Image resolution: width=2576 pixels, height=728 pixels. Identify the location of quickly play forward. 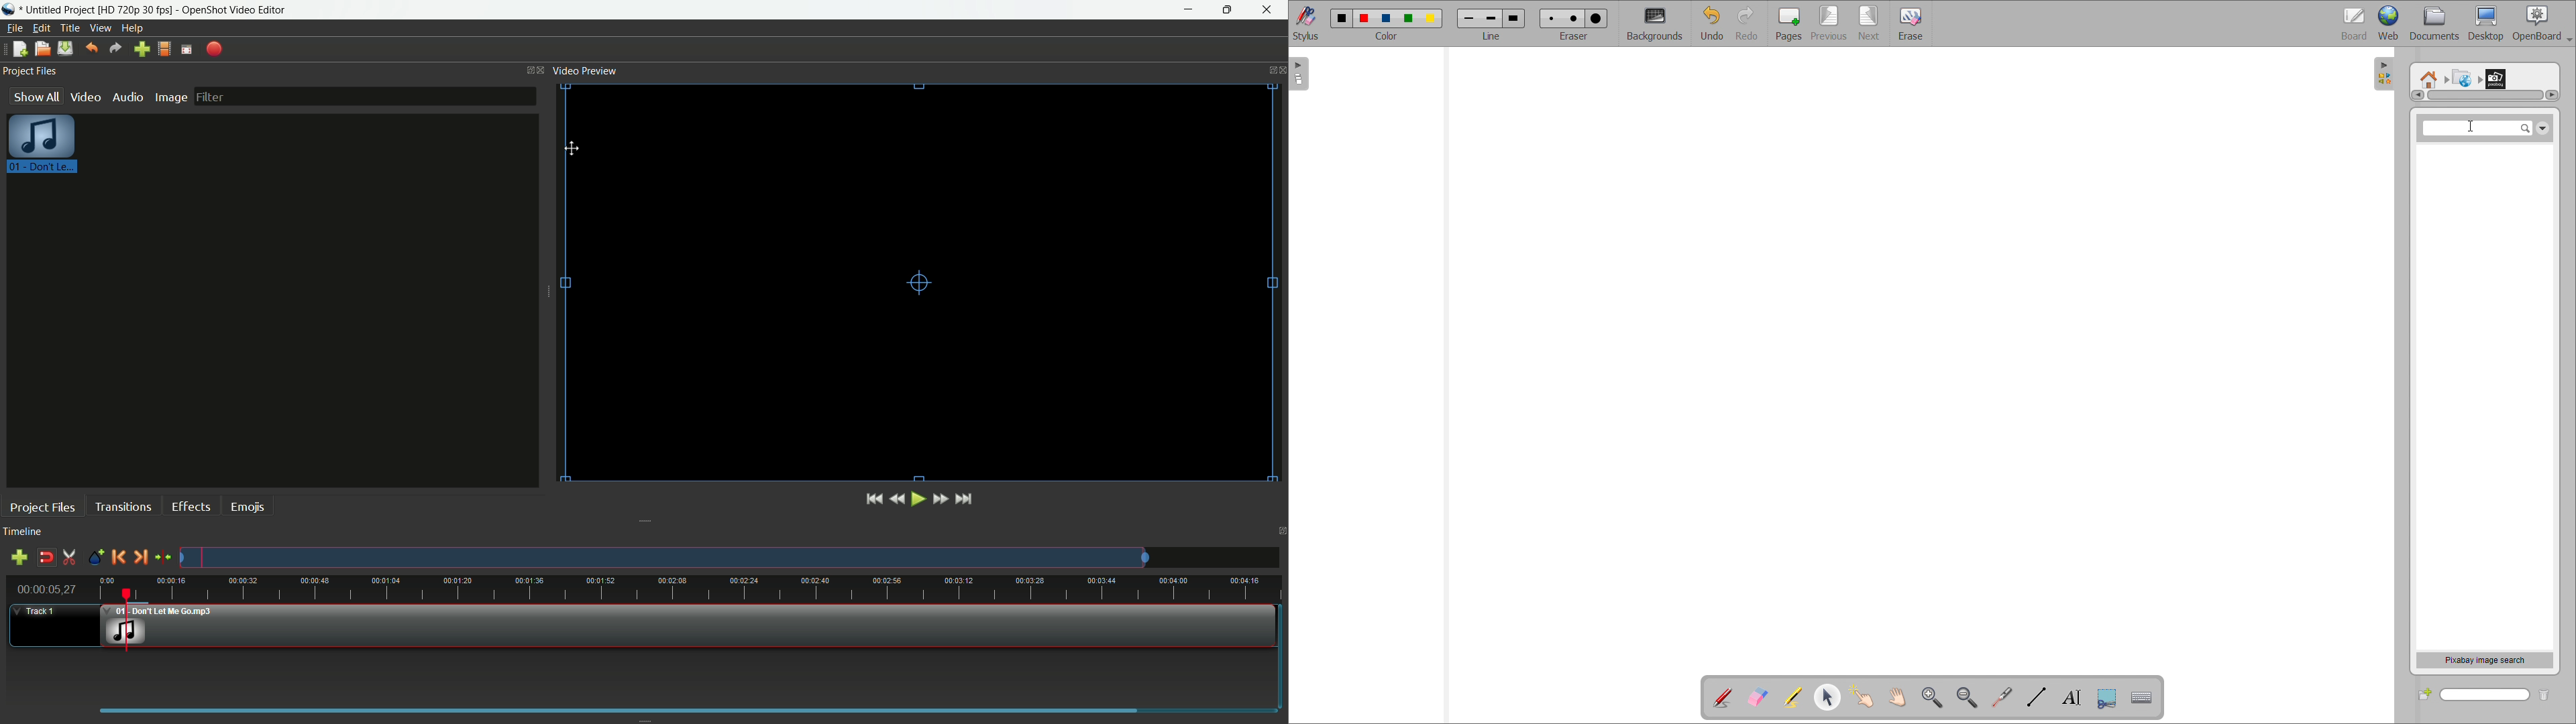
(941, 498).